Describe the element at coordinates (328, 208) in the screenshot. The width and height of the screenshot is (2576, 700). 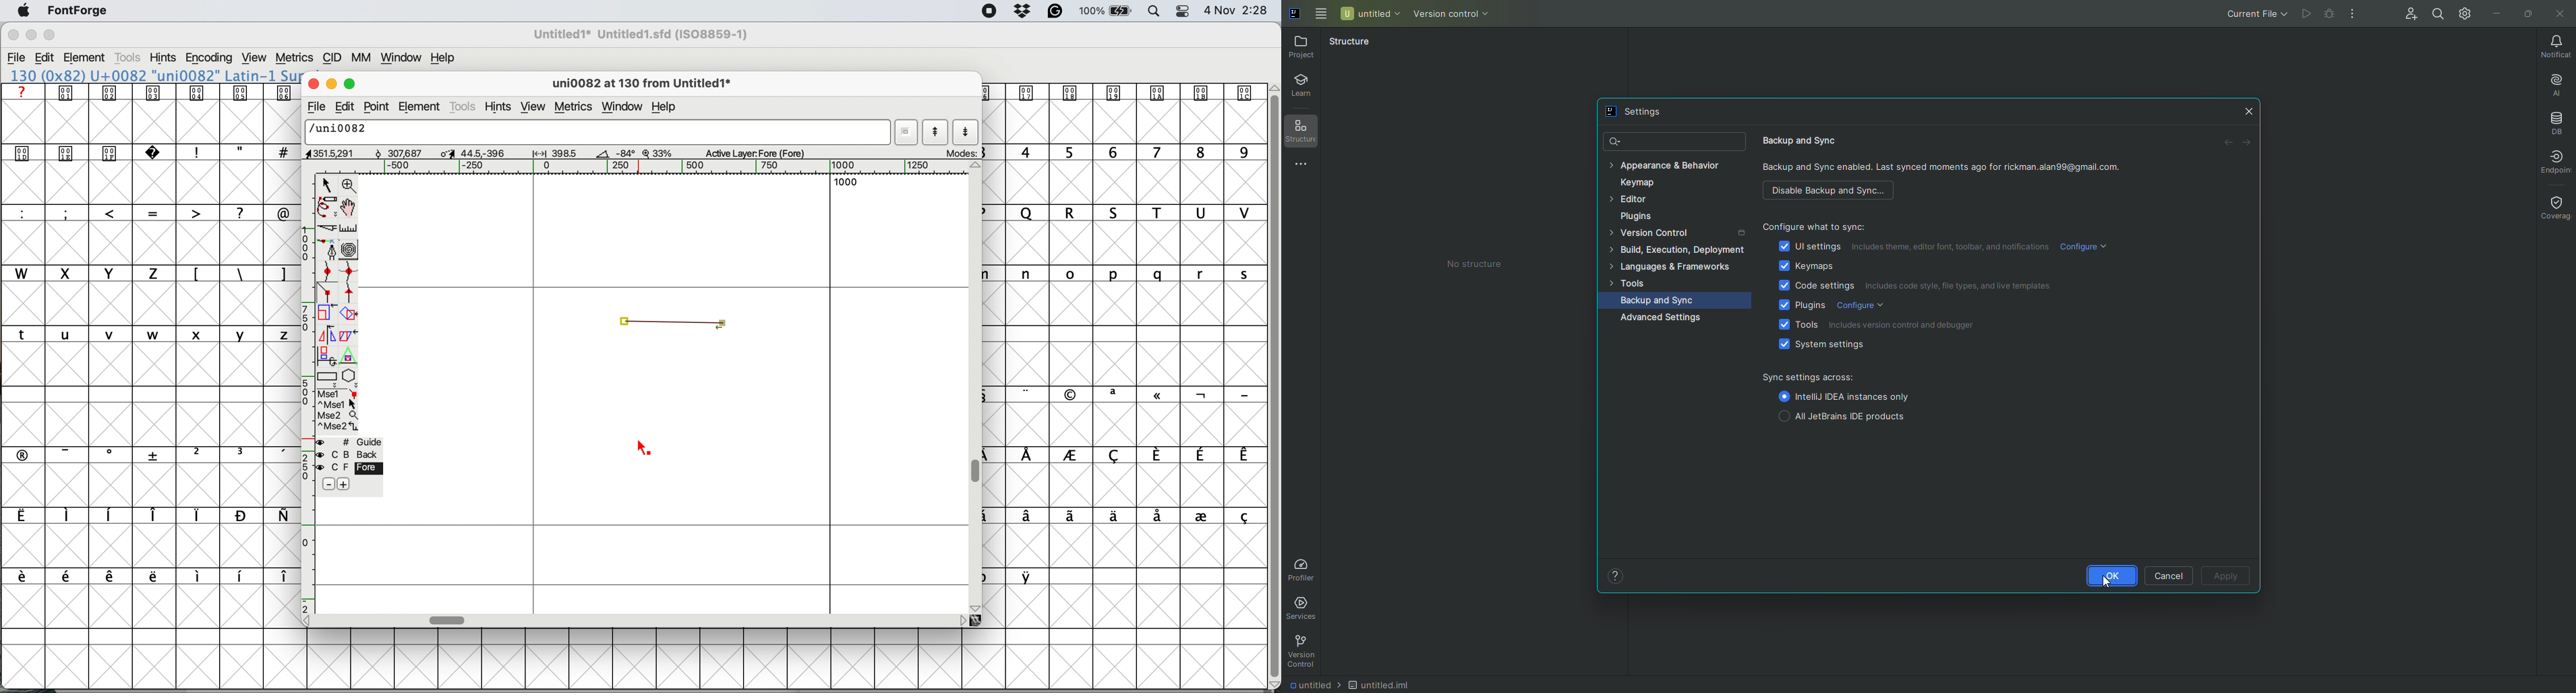
I see `freehand draw` at that location.